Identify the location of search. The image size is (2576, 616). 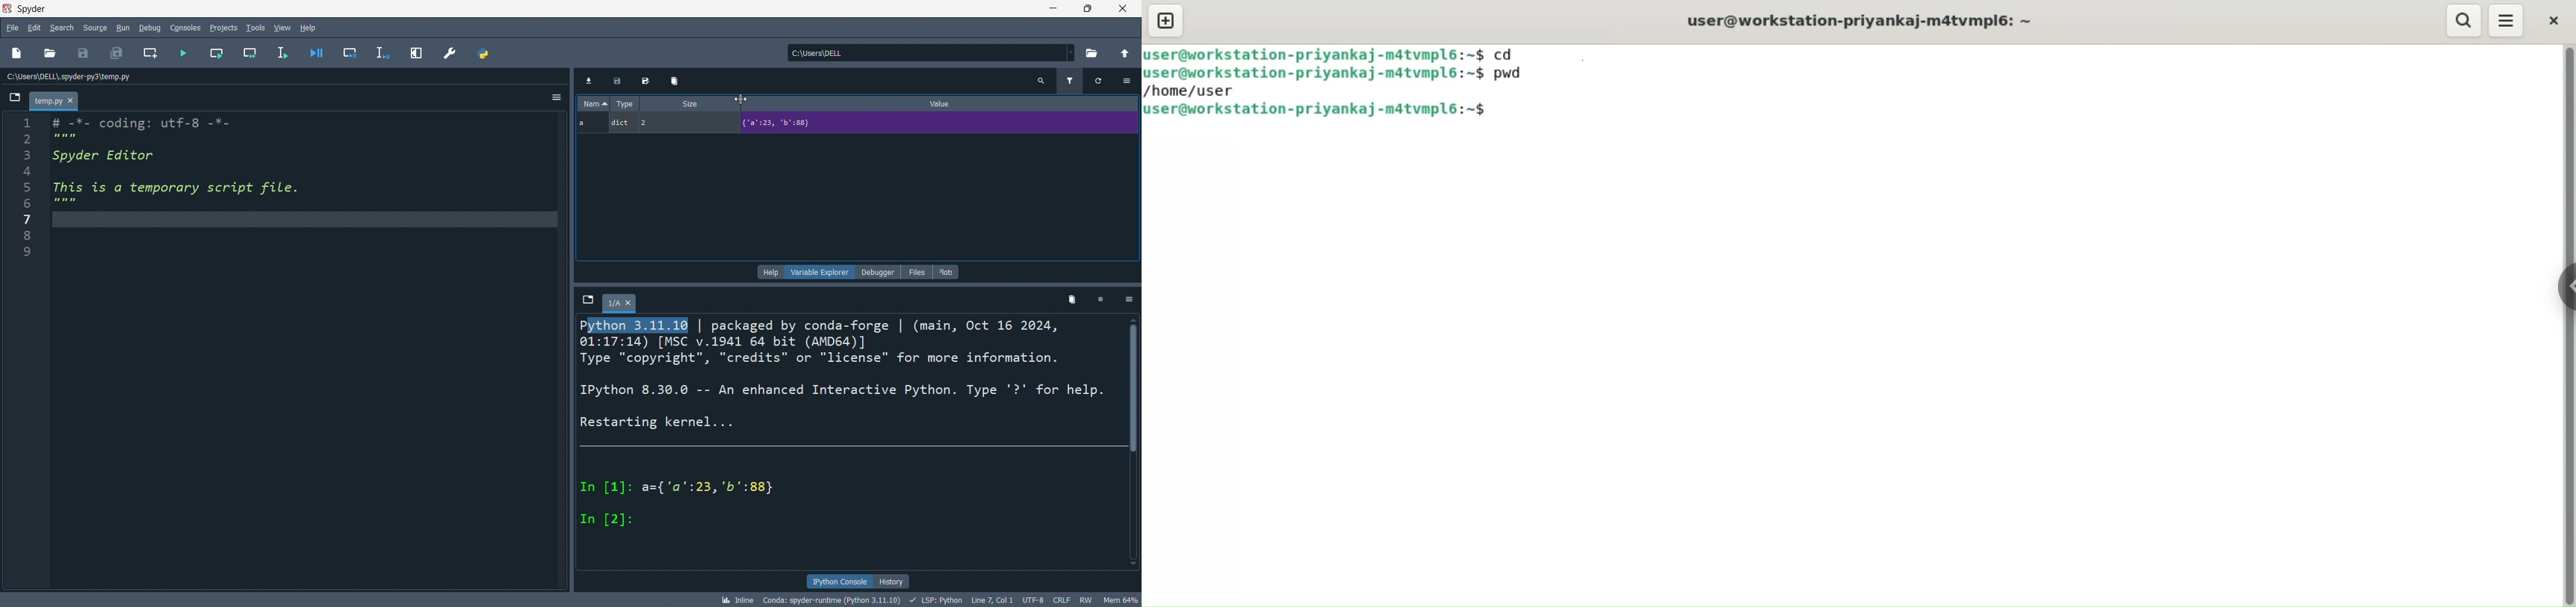
(2465, 21).